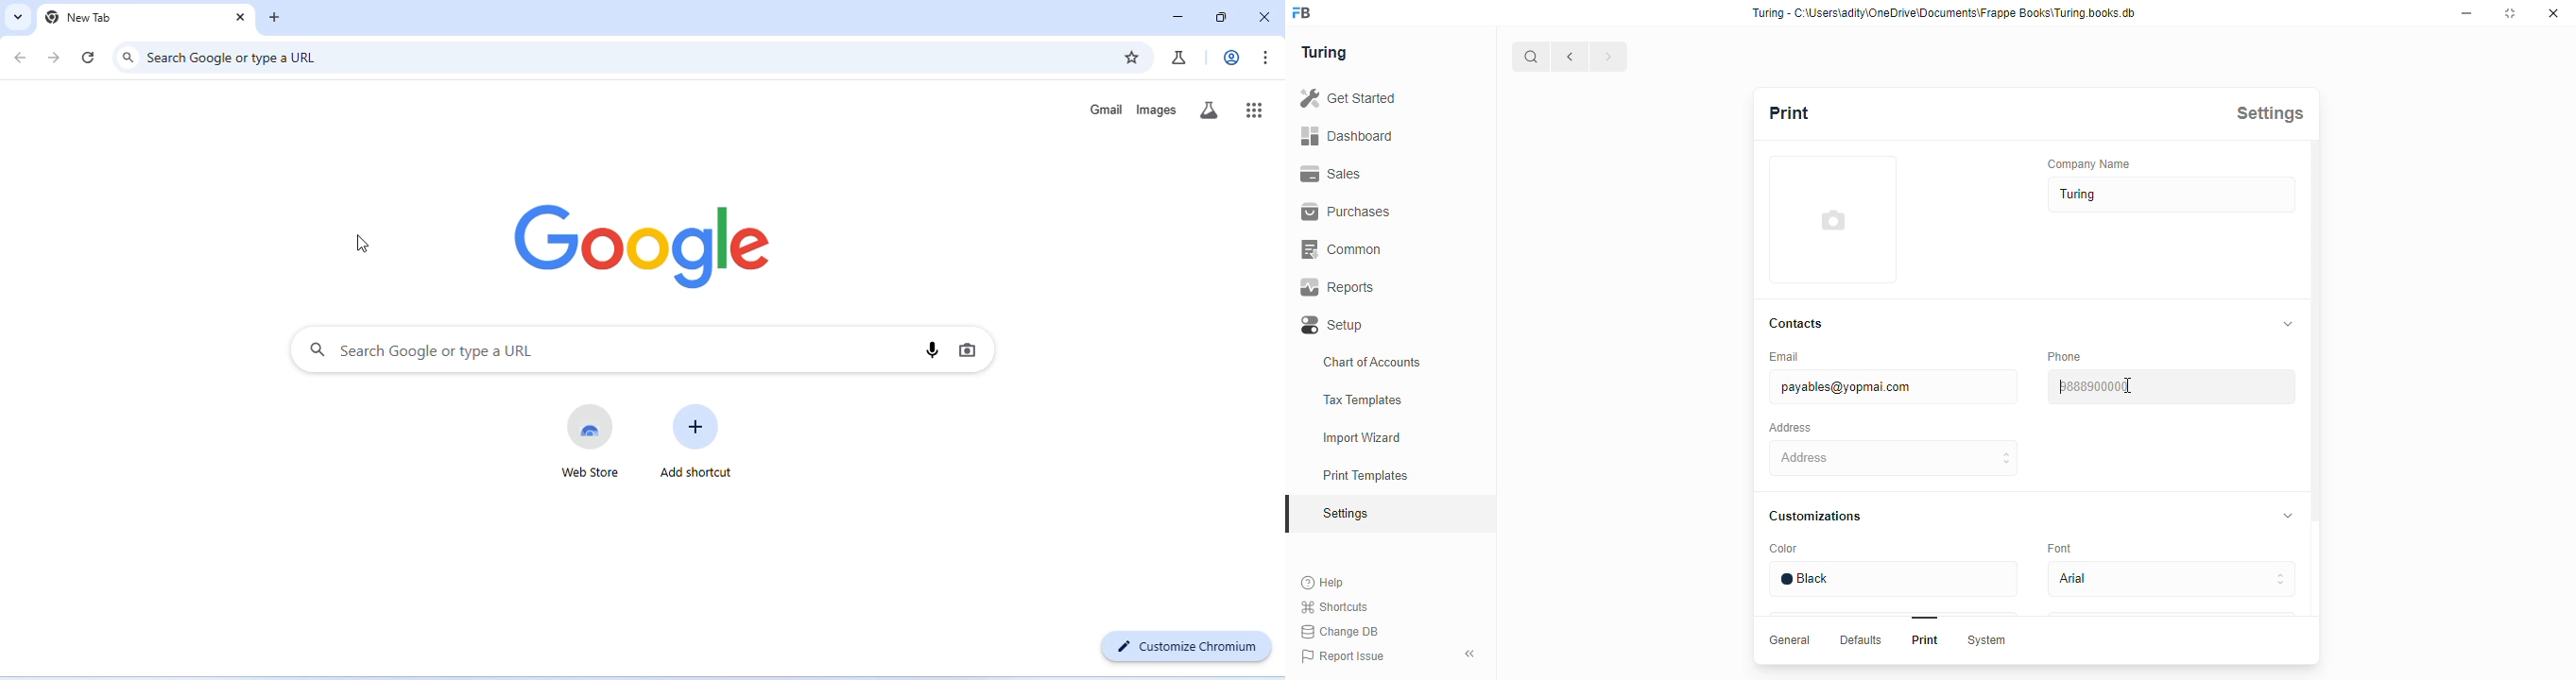 The width and height of the screenshot is (2576, 700). Describe the element at coordinates (1339, 606) in the screenshot. I see `Shortcuts` at that location.